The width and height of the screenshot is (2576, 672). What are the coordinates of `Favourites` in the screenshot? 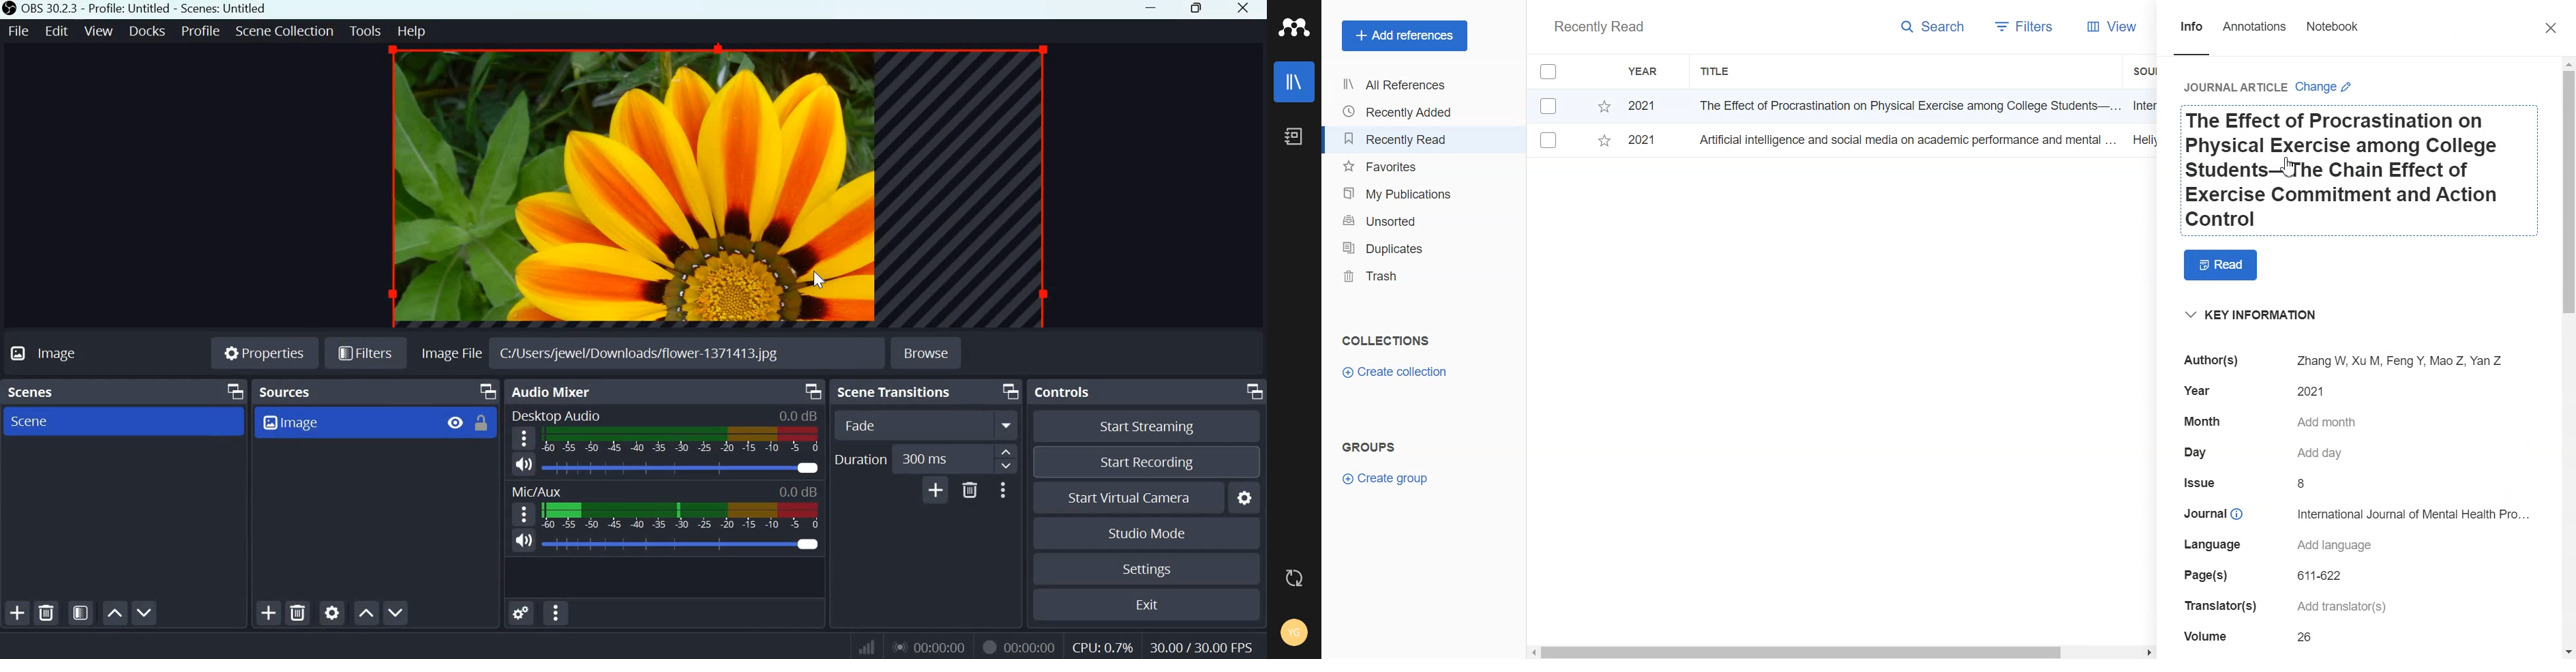 It's located at (1401, 167).